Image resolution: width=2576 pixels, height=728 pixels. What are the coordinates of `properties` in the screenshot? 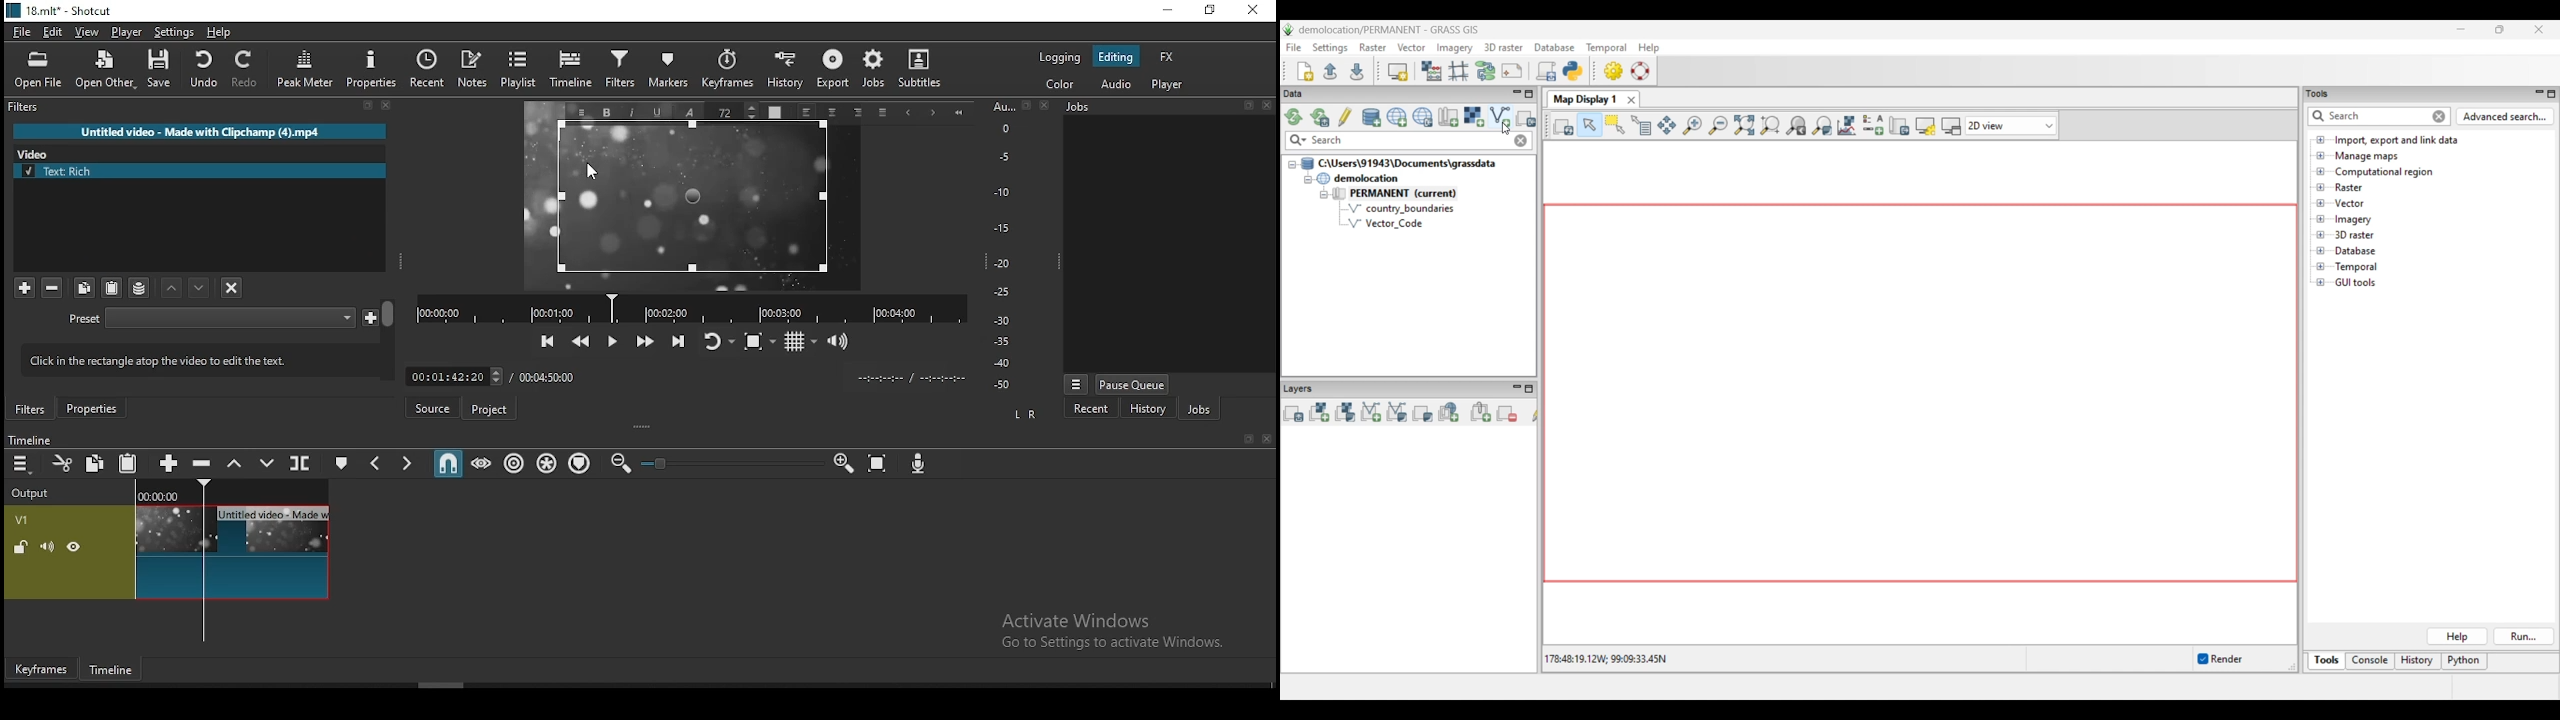 It's located at (91, 408).